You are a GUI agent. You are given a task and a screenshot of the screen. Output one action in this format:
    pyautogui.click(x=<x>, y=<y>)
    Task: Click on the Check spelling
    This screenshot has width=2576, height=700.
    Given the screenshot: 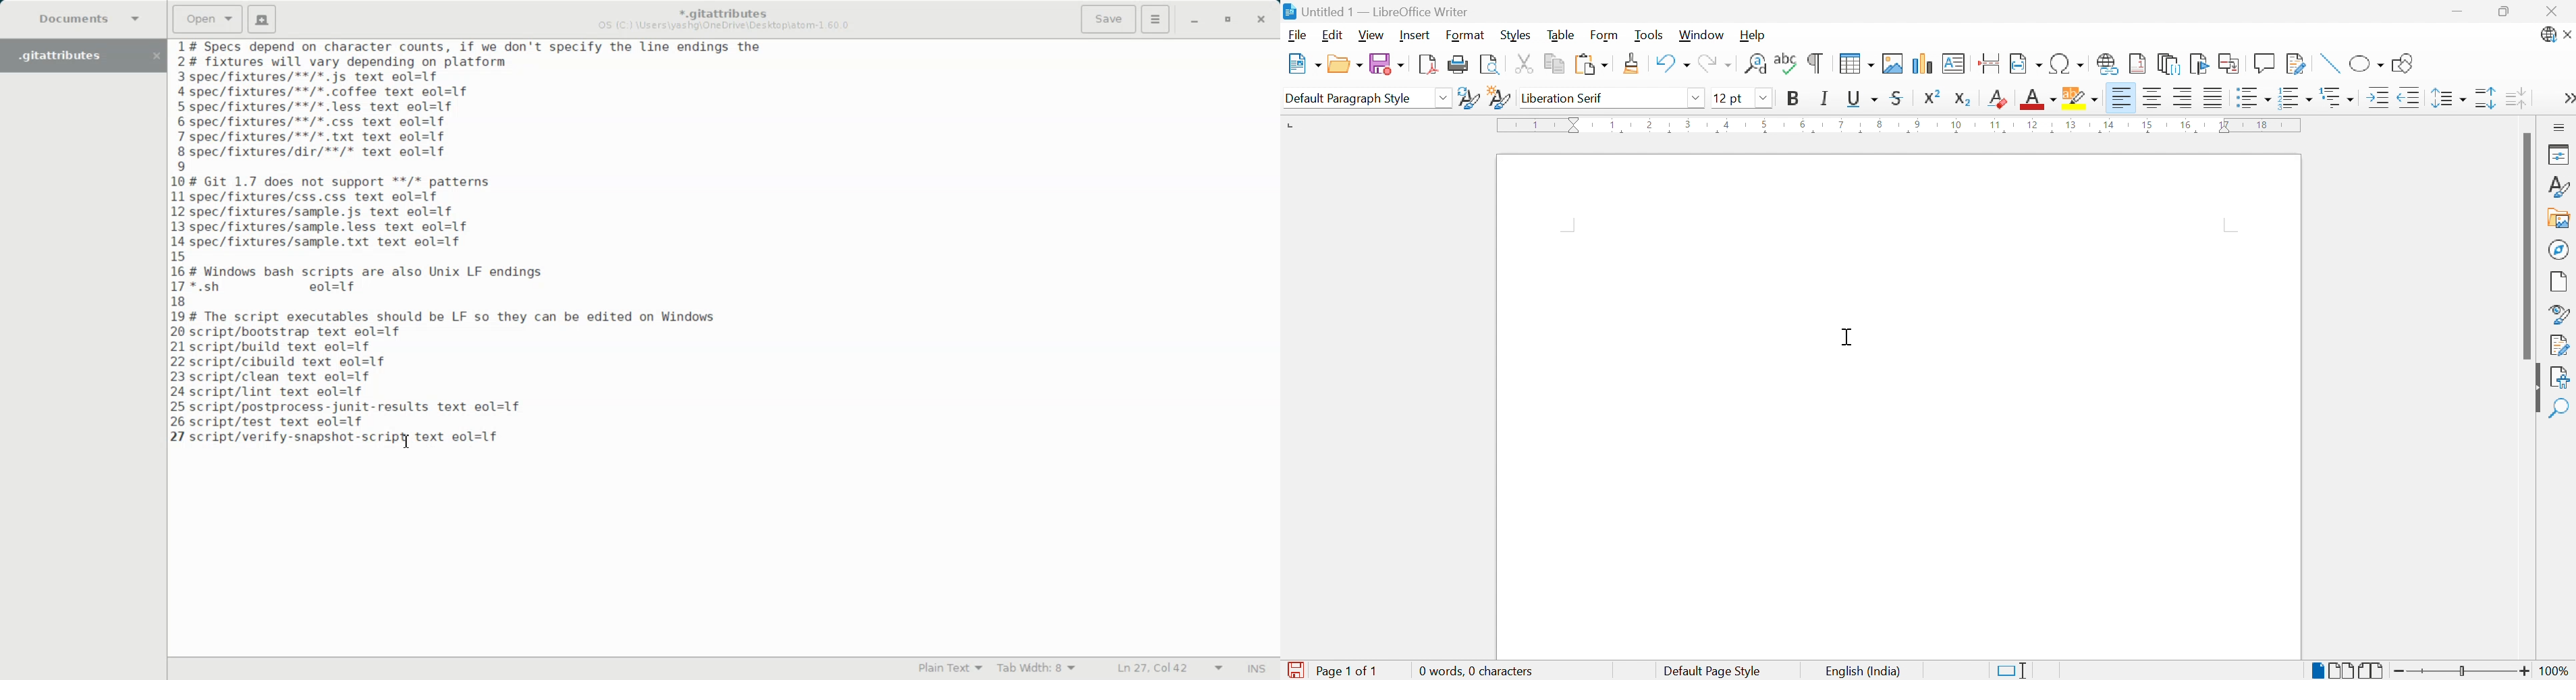 What is the action you would take?
    pyautogui.click(x=1787, y=63)
    